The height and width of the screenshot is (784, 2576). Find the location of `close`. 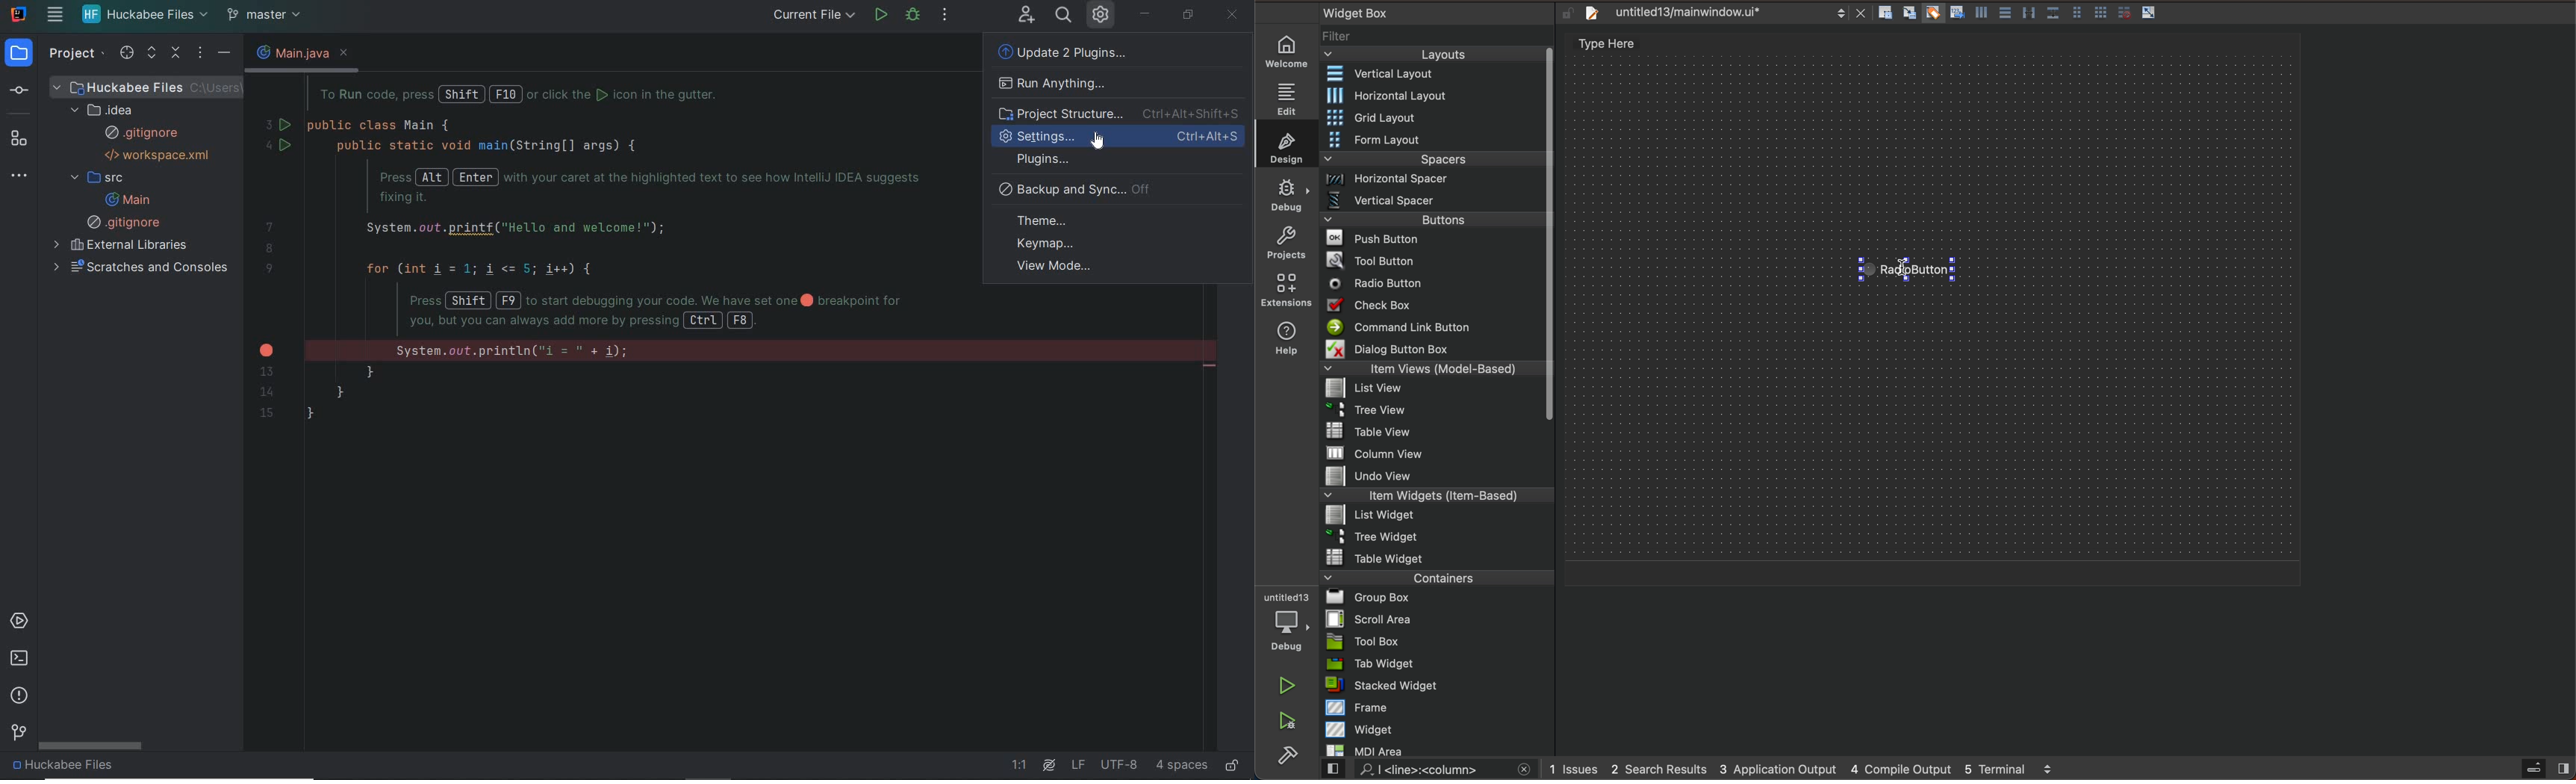

close is located at coordinates (1231, 16).